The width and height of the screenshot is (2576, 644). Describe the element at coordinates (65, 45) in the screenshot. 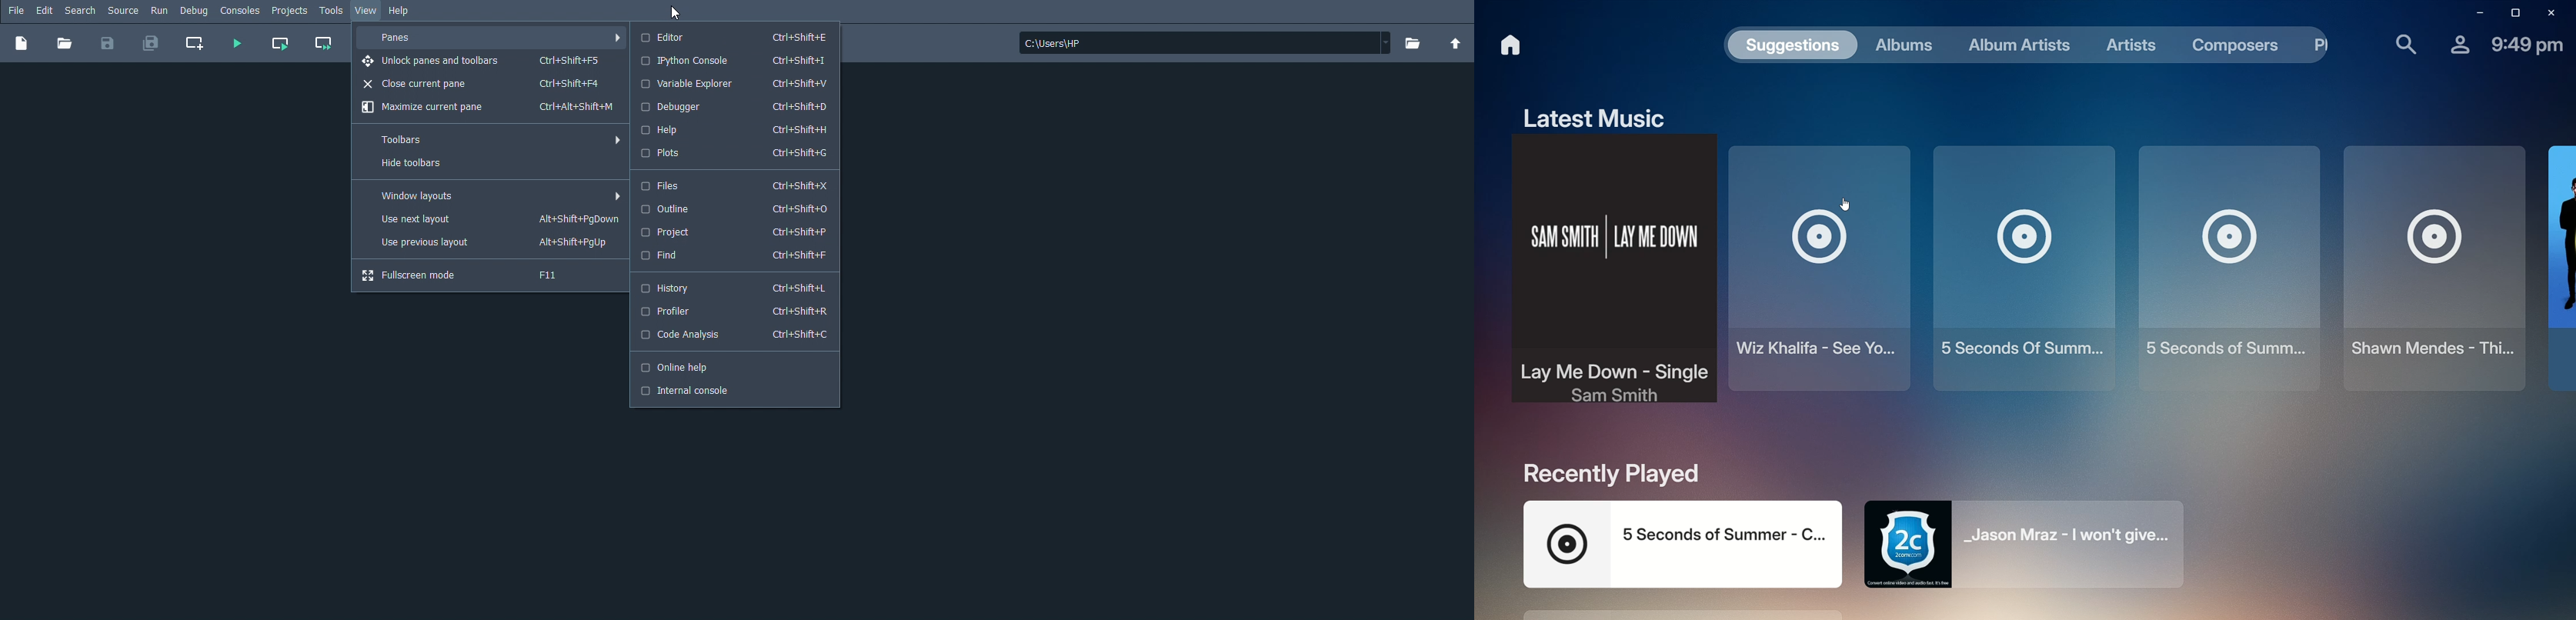

I see `Open file` at that location.